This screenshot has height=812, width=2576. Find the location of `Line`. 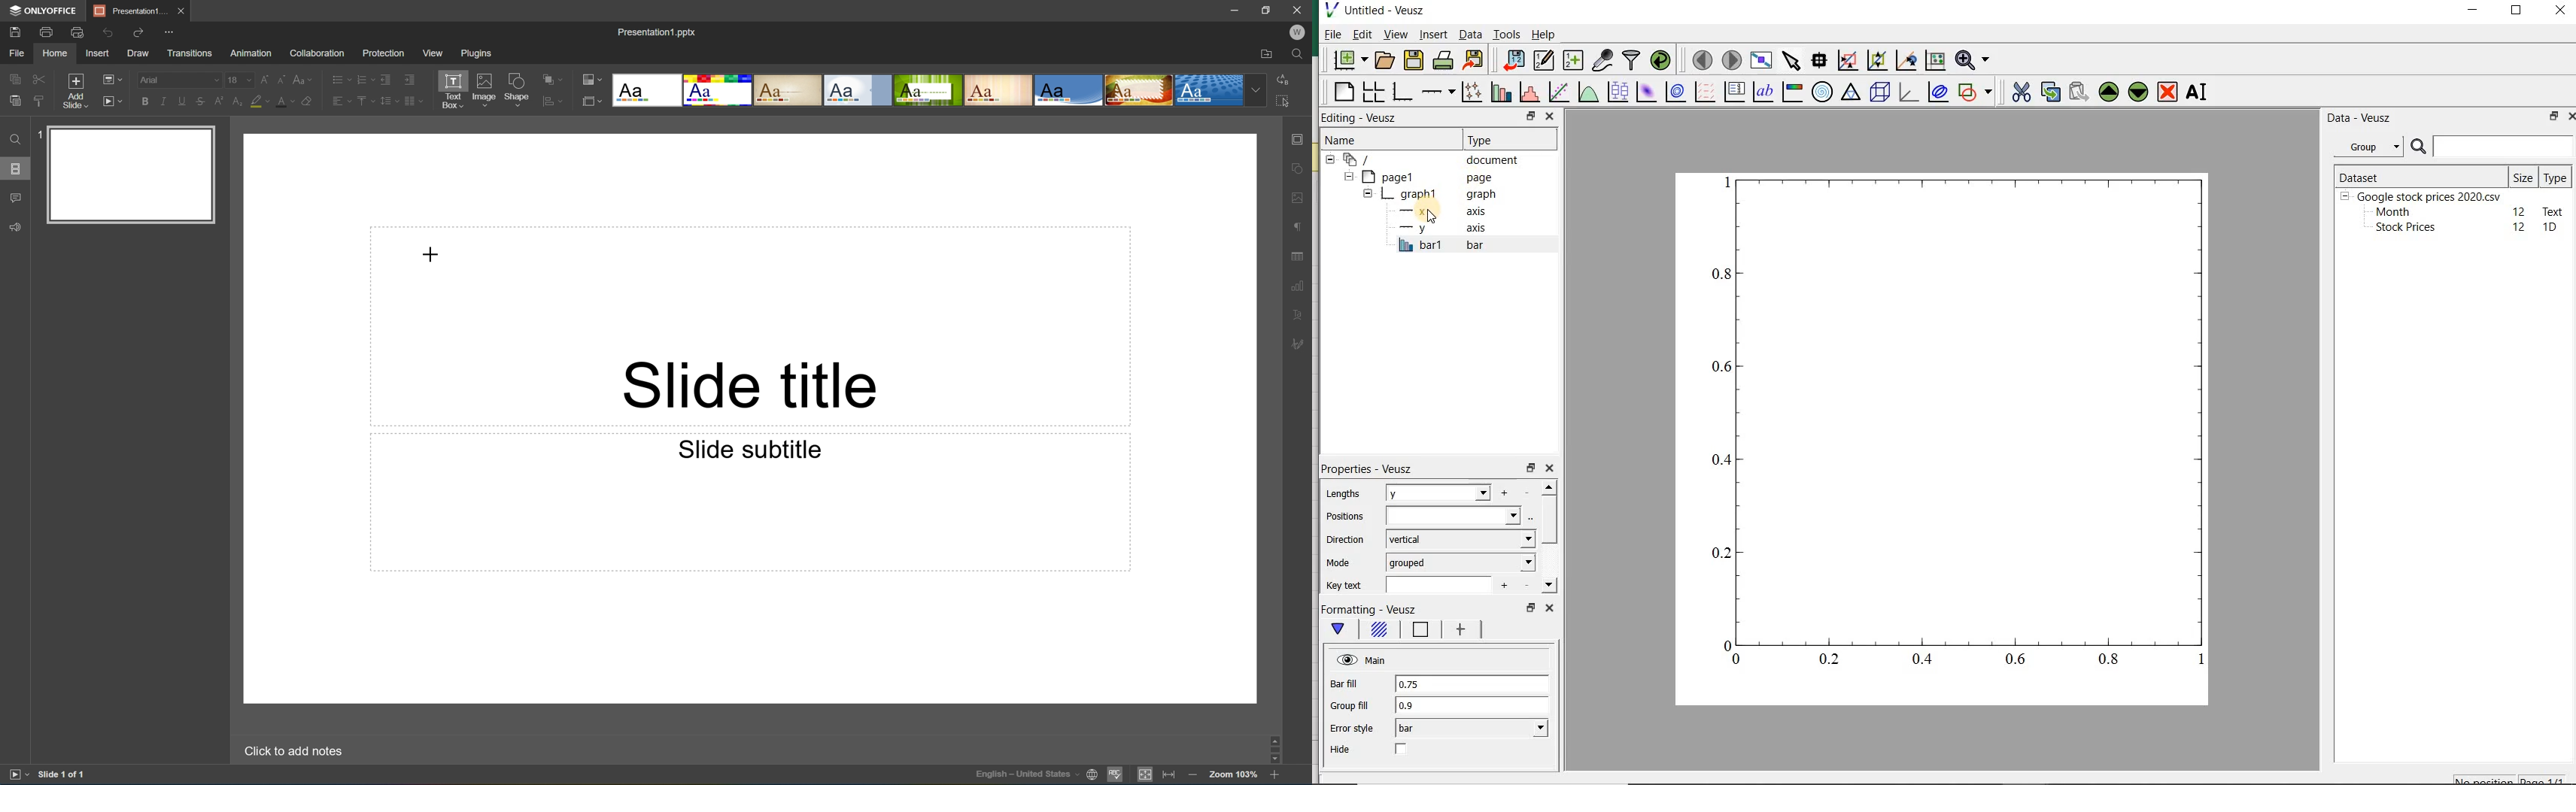

Line is located at coordinates (1421, 630).